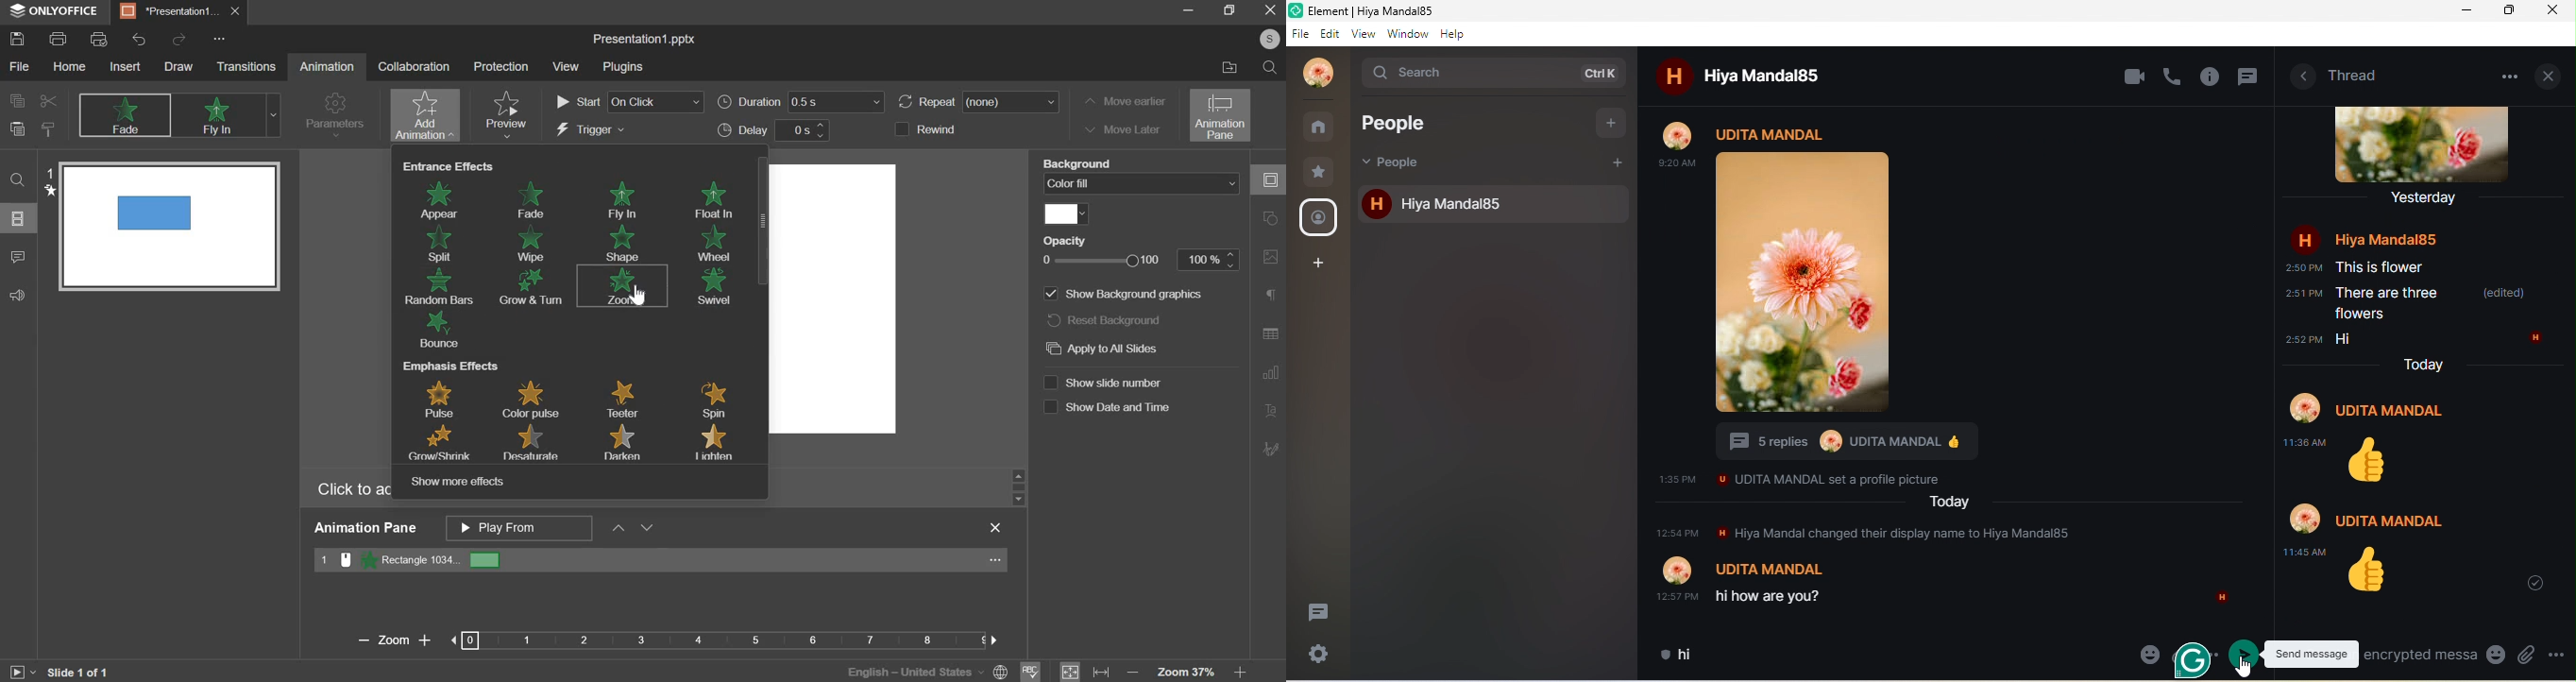 This screenshot has width=2576, height=700. What do you see at coordinates (1319, 264) in the screenshot?
I see `create a space` at bounding box center [1319, 264].